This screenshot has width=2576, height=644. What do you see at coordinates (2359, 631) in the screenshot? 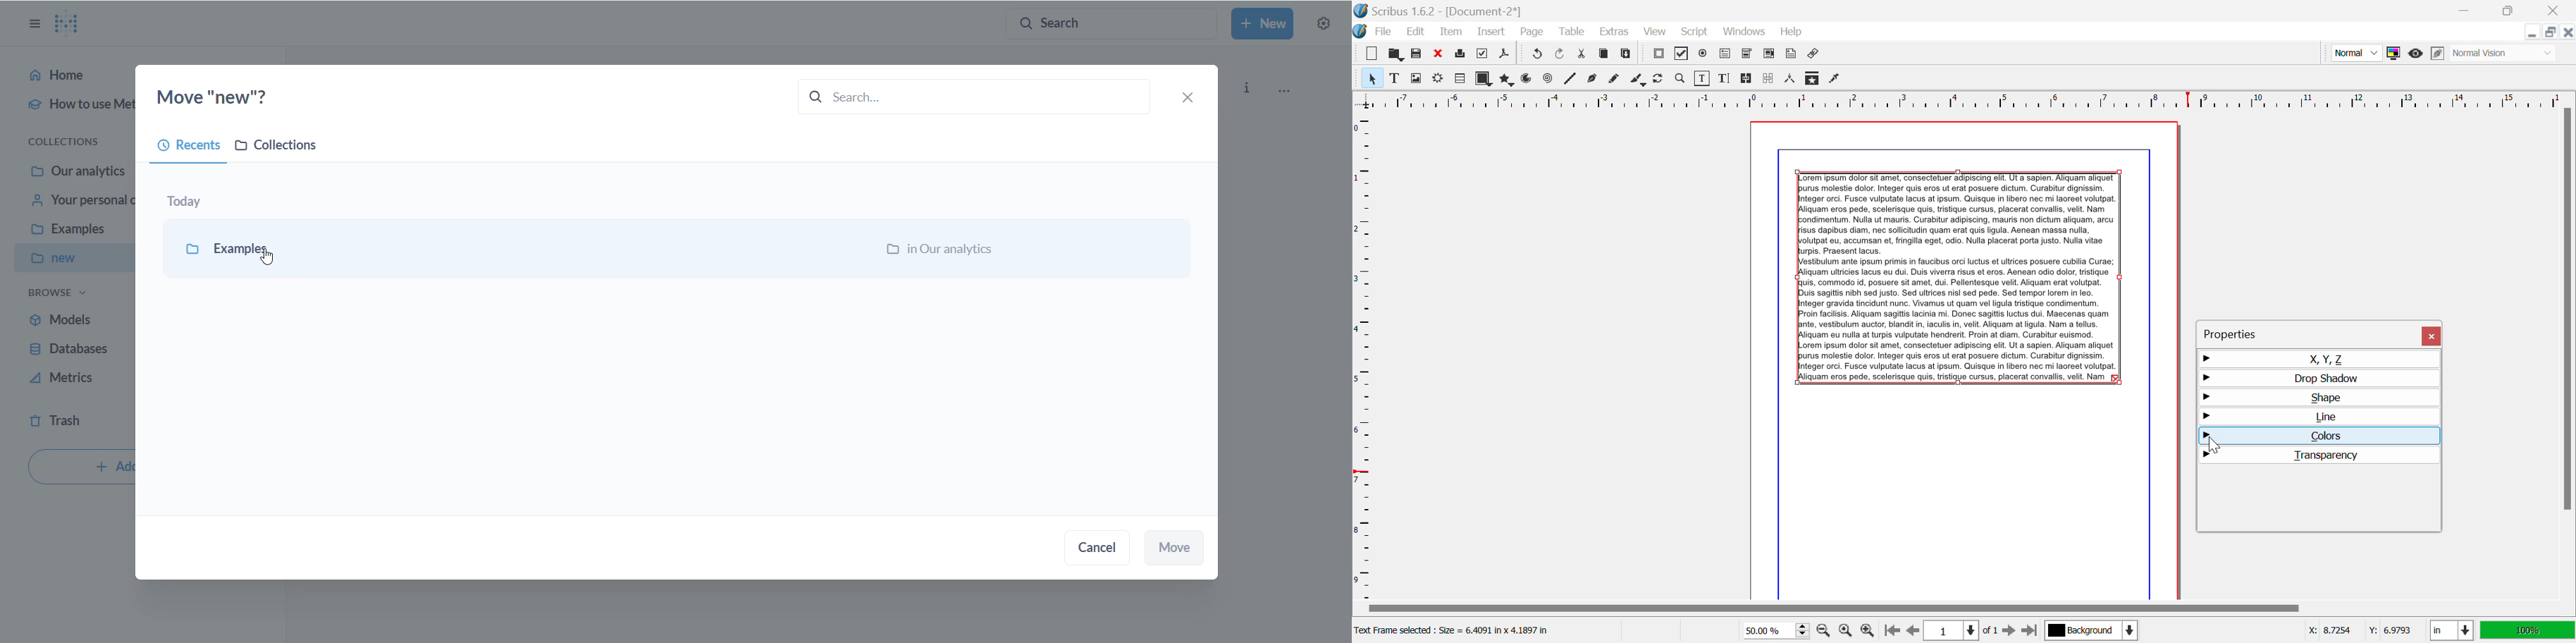
I see `Cursor Coordinates` at bounding box center [2359, 631].